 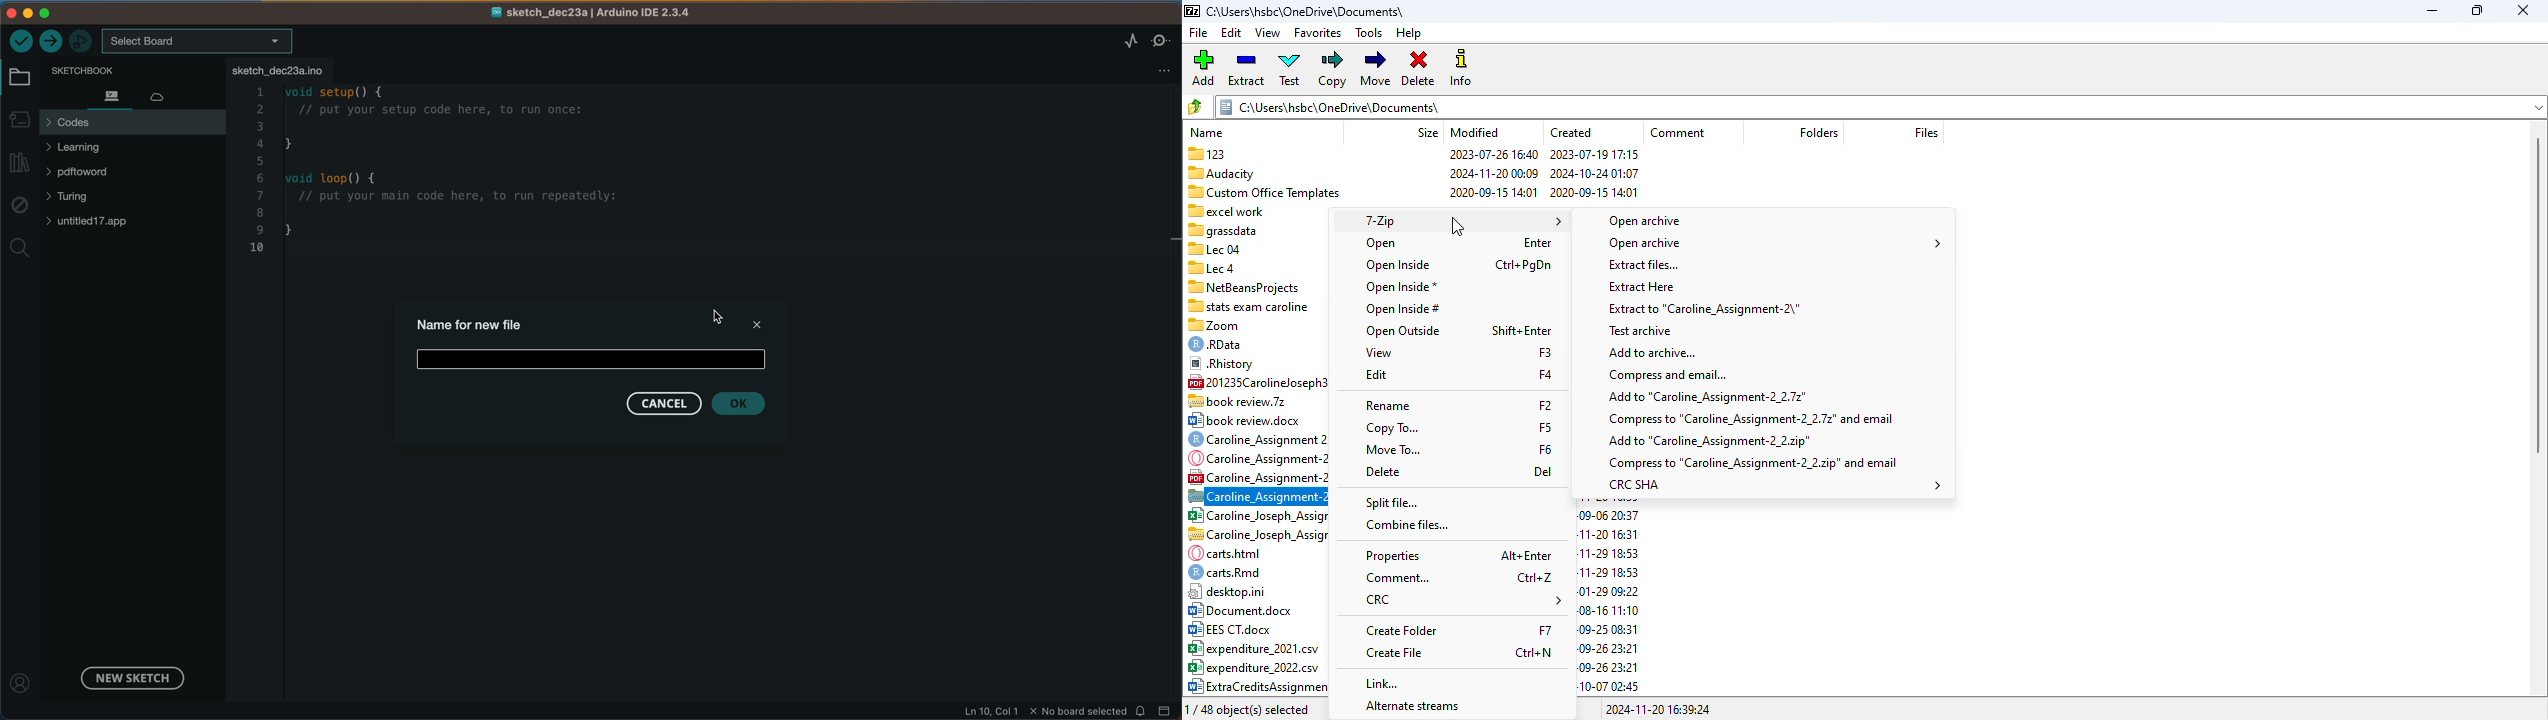 I want to click on ok, so click(x=747, y=404).